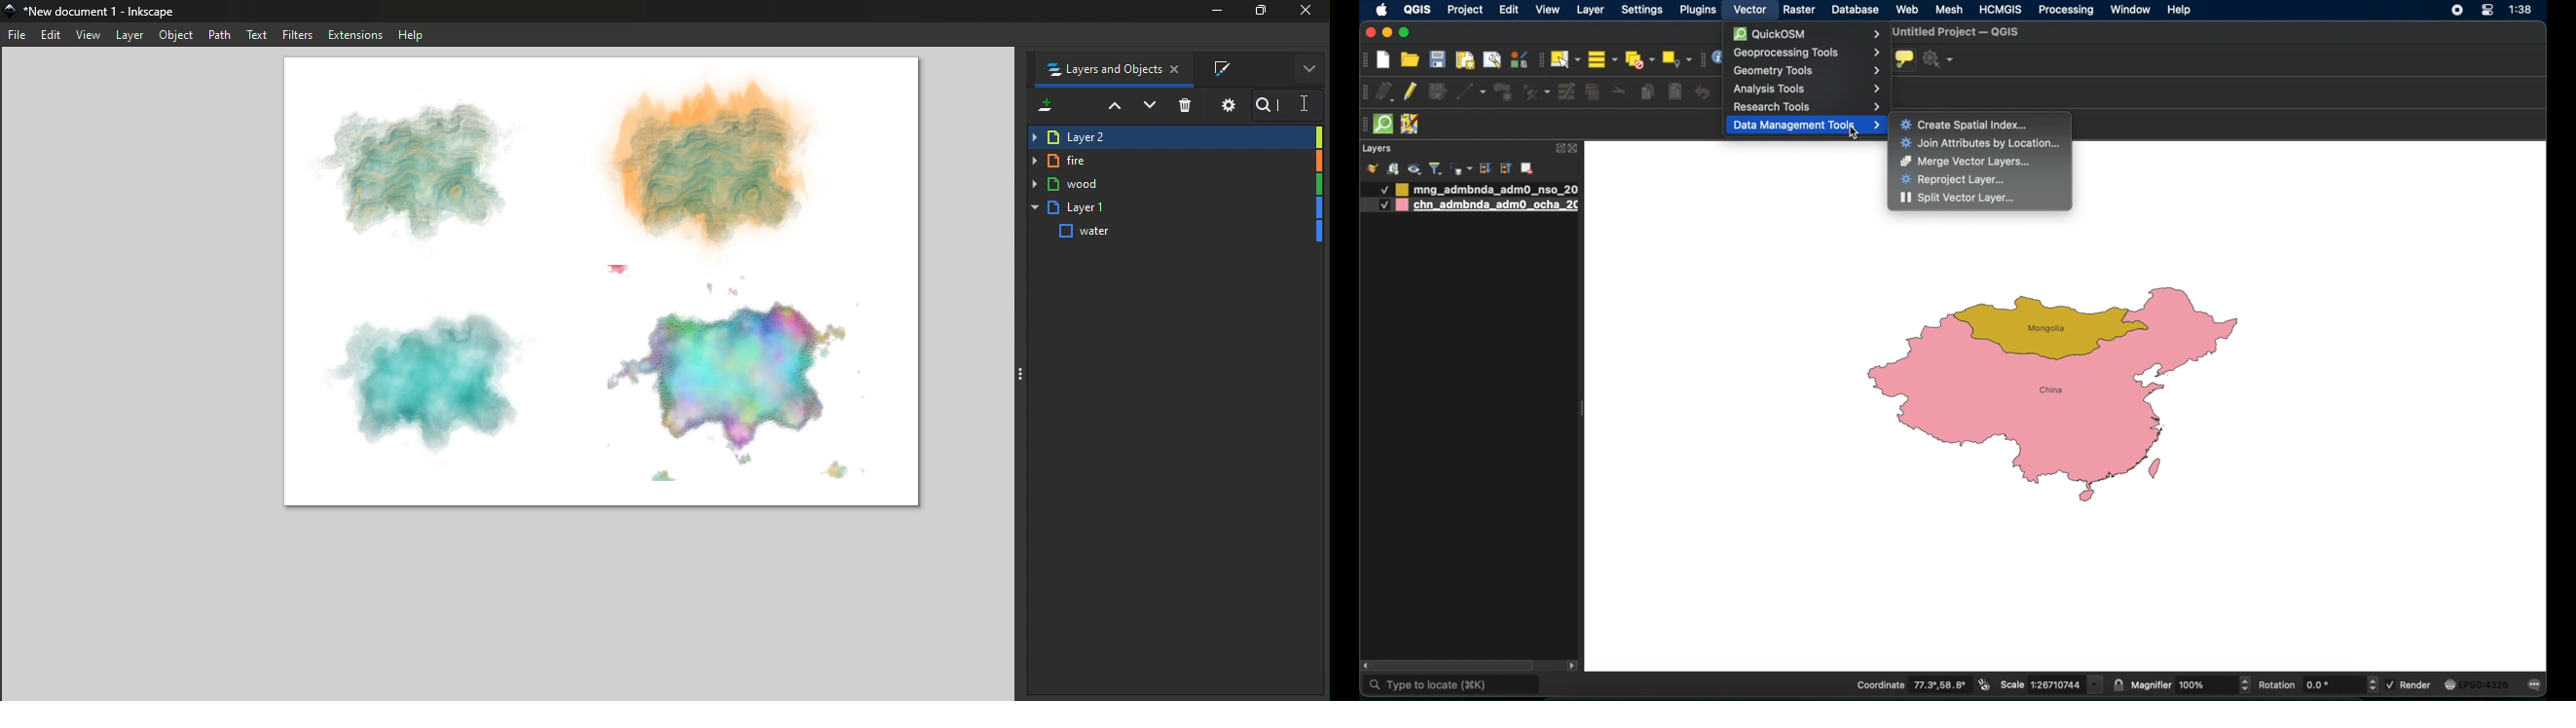  I want to click on current edits, so click(1386, 92).